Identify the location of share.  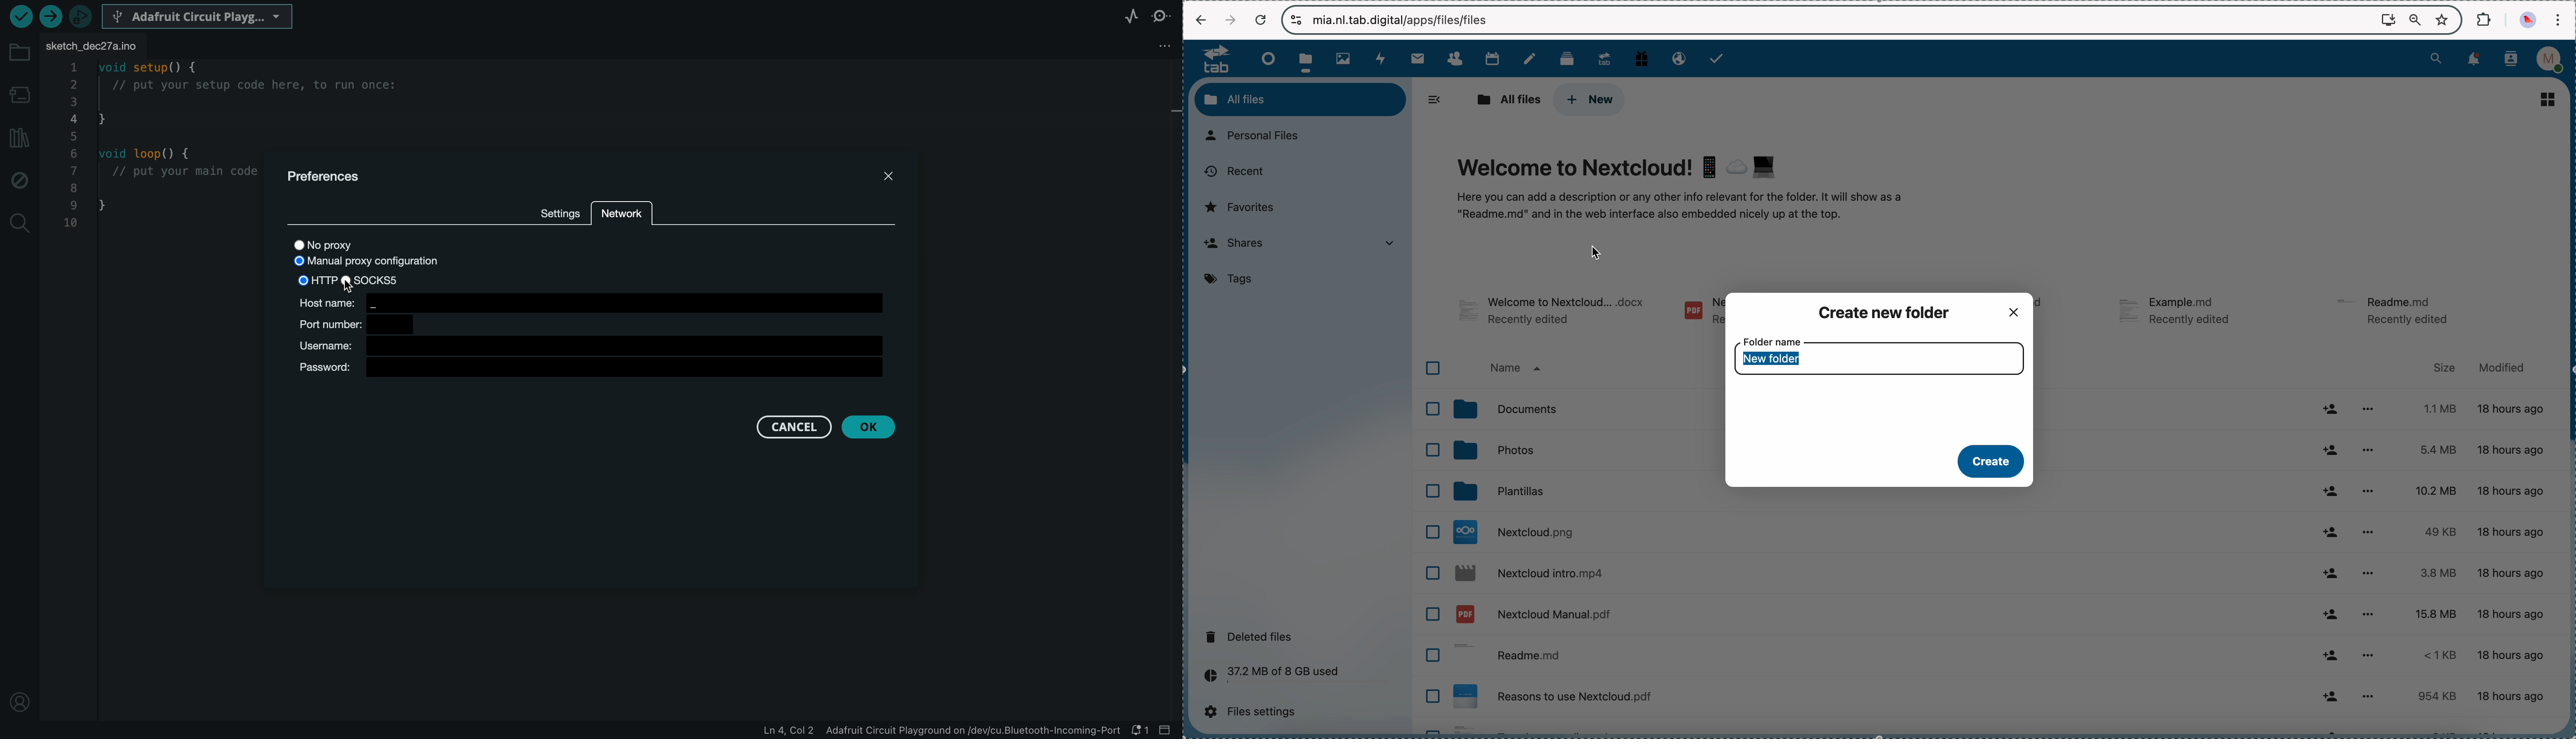
(2333, 491).